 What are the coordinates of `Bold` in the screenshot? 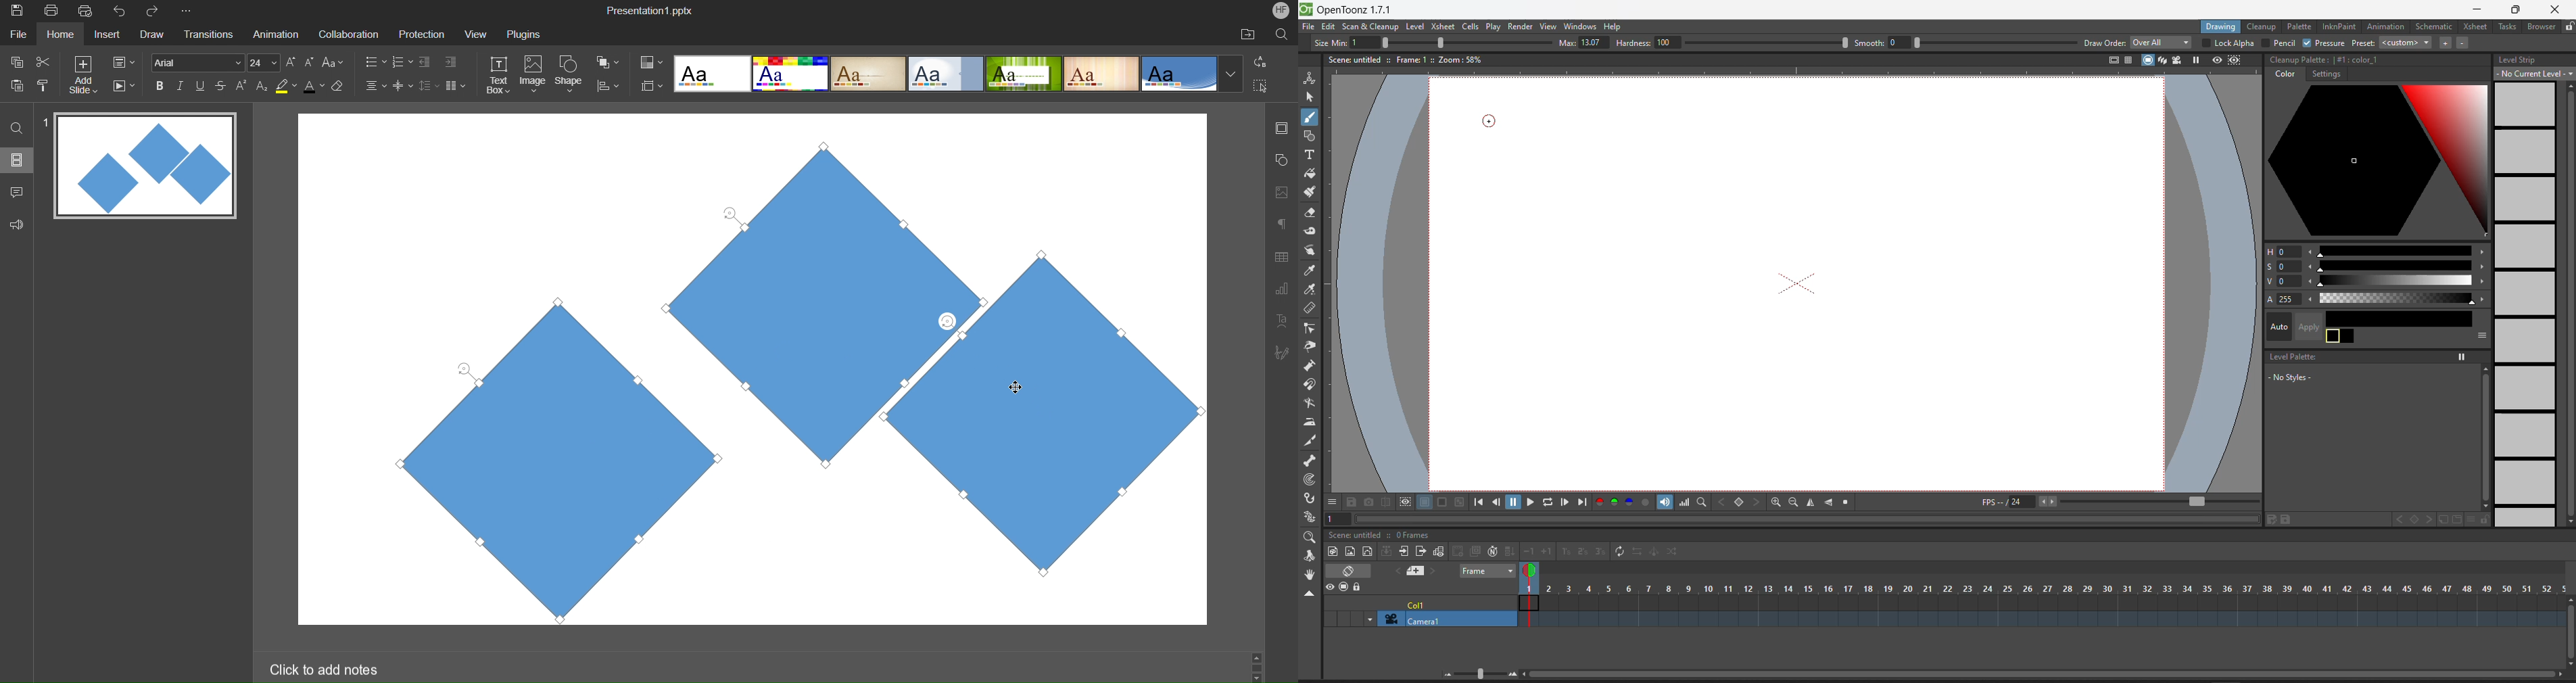 It's located at (160, 85).